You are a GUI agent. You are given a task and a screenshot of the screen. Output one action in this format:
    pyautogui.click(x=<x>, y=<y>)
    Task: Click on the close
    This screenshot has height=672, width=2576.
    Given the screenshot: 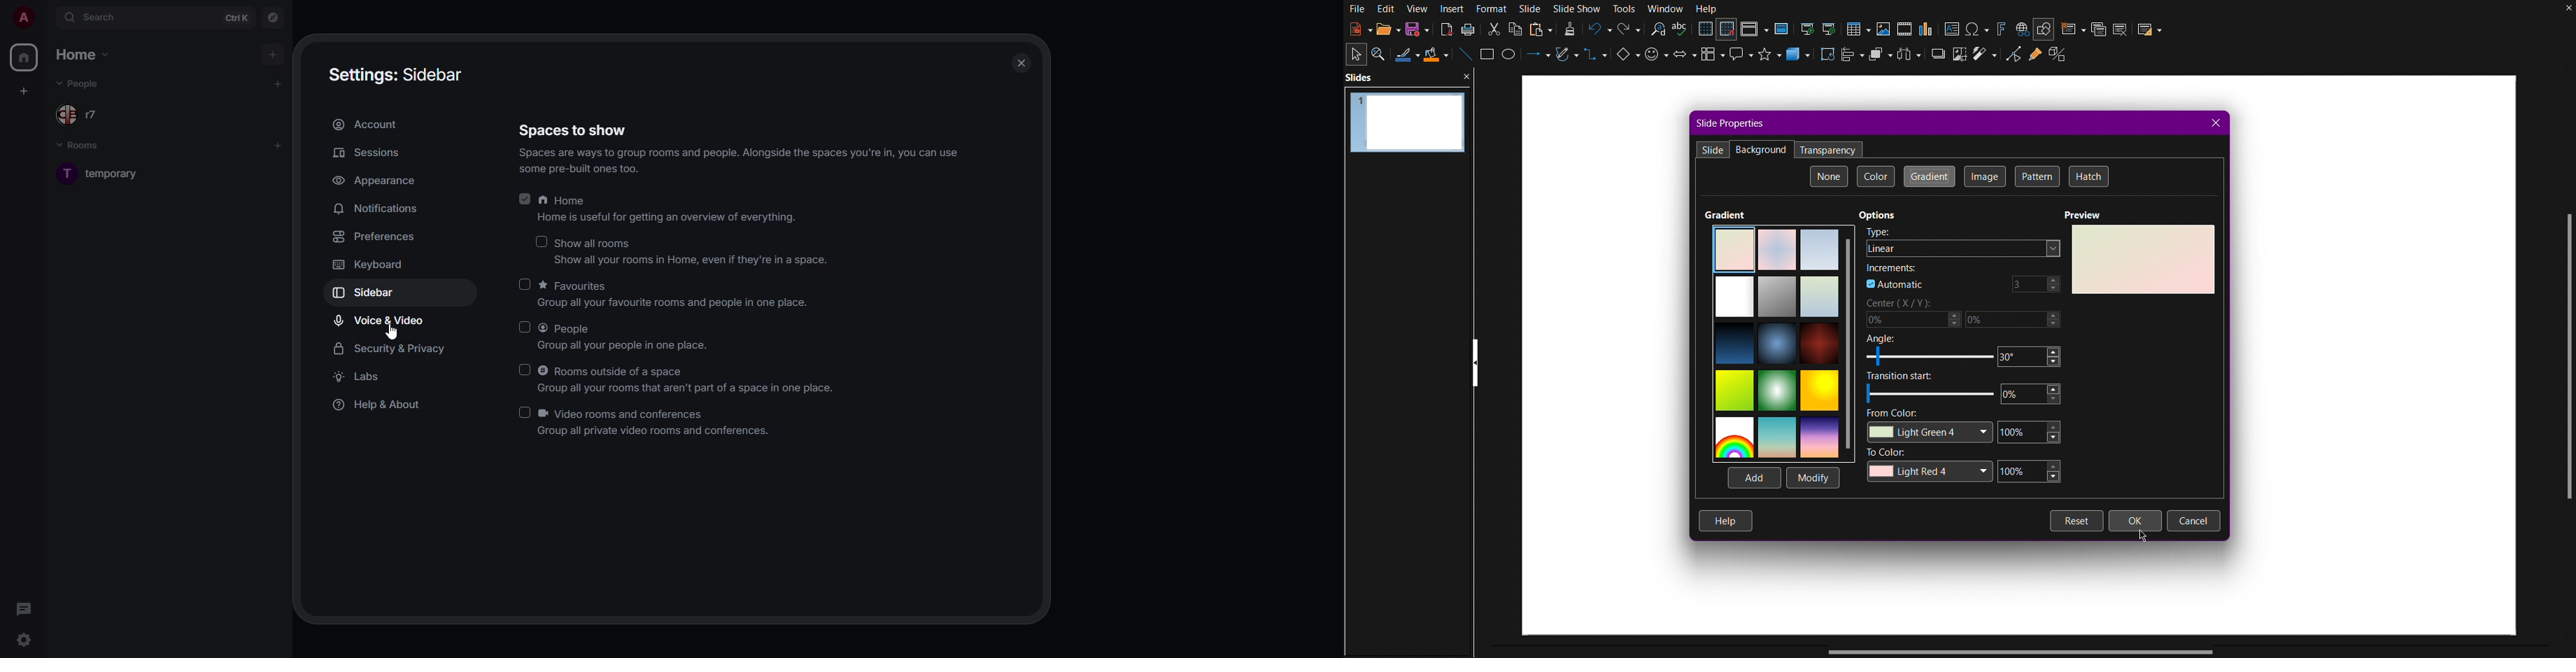 What is the action you would take?
    pyautogui.click(x=1470, y=76)
    